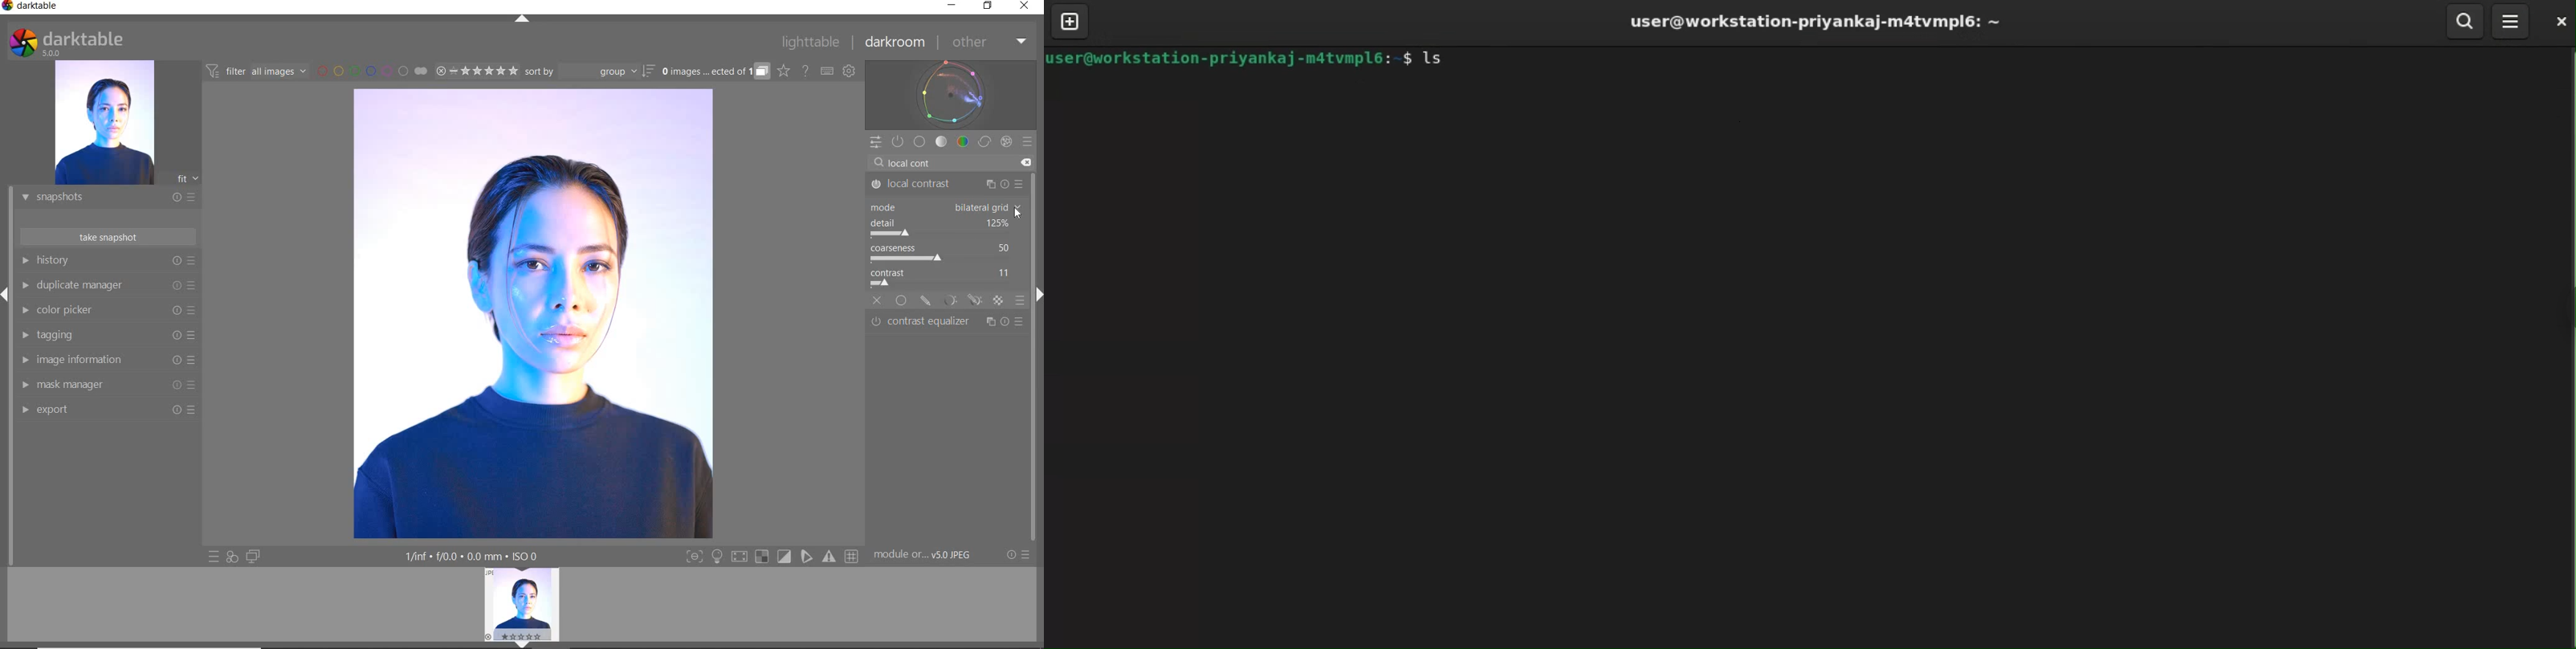  I want to click on SNAPSHOTS, so click(103, 198).